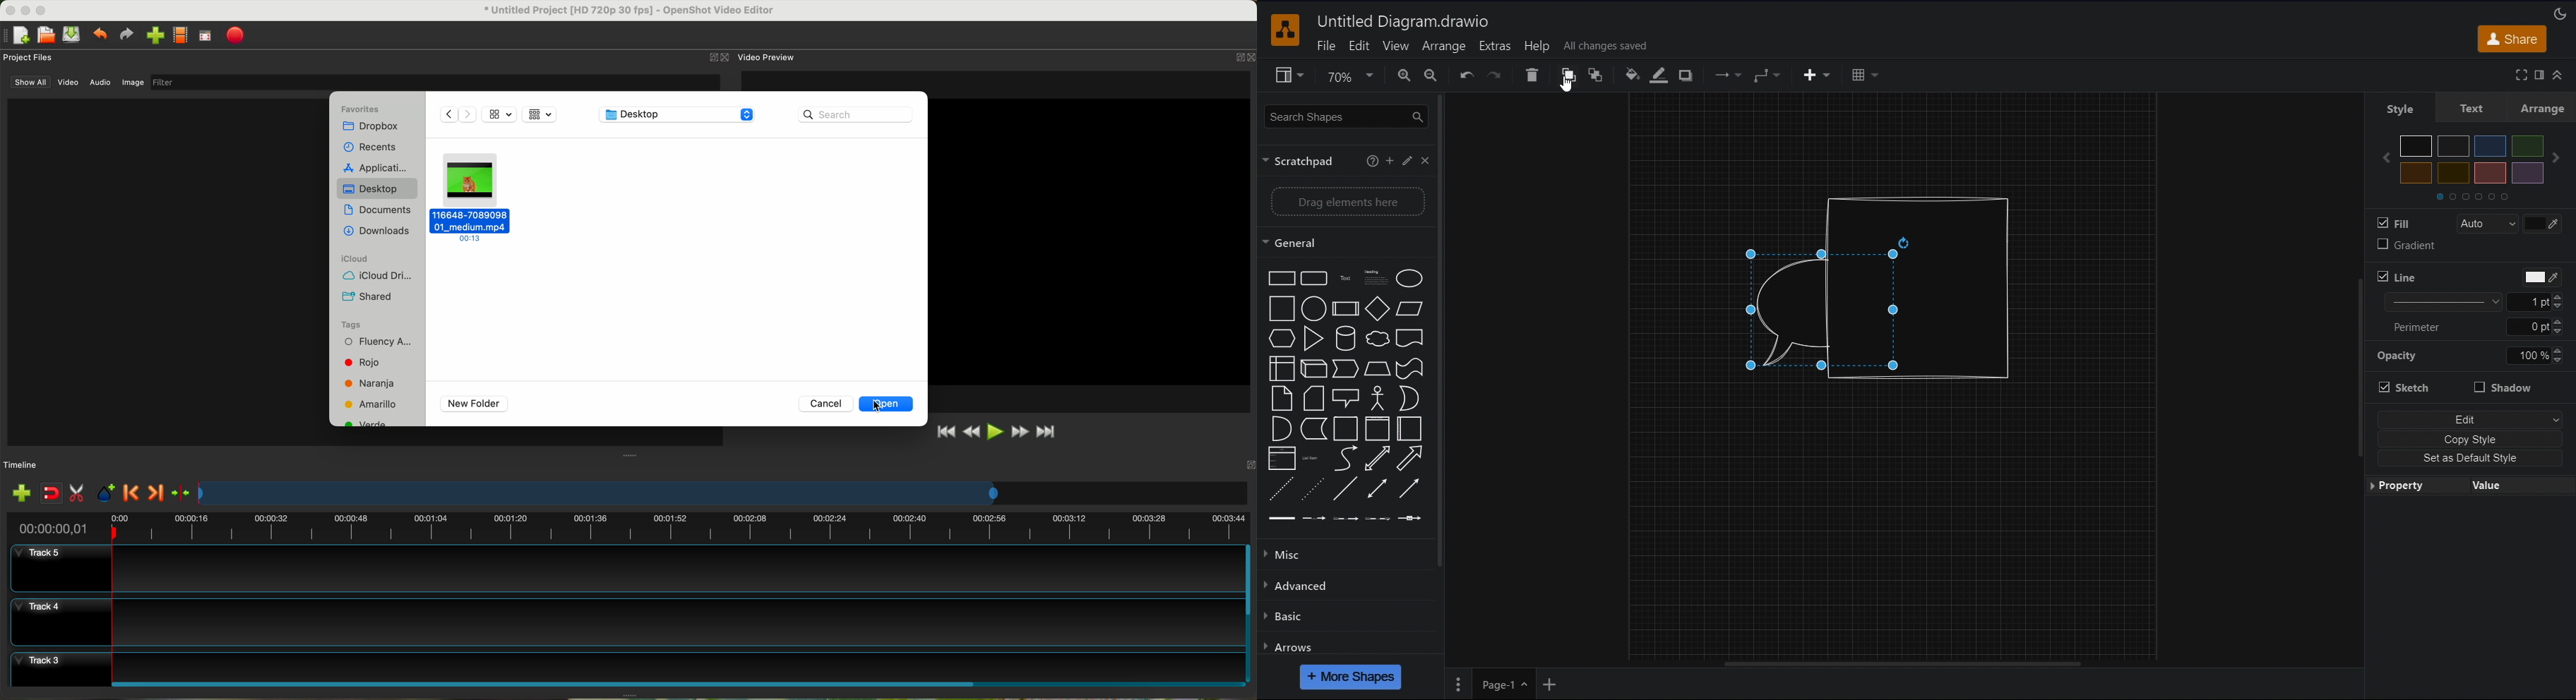 This screenshot has height=700, width=2576. Describe the element at coordinates (153, 32) in the screenshot. I see `click on import file` at that location.